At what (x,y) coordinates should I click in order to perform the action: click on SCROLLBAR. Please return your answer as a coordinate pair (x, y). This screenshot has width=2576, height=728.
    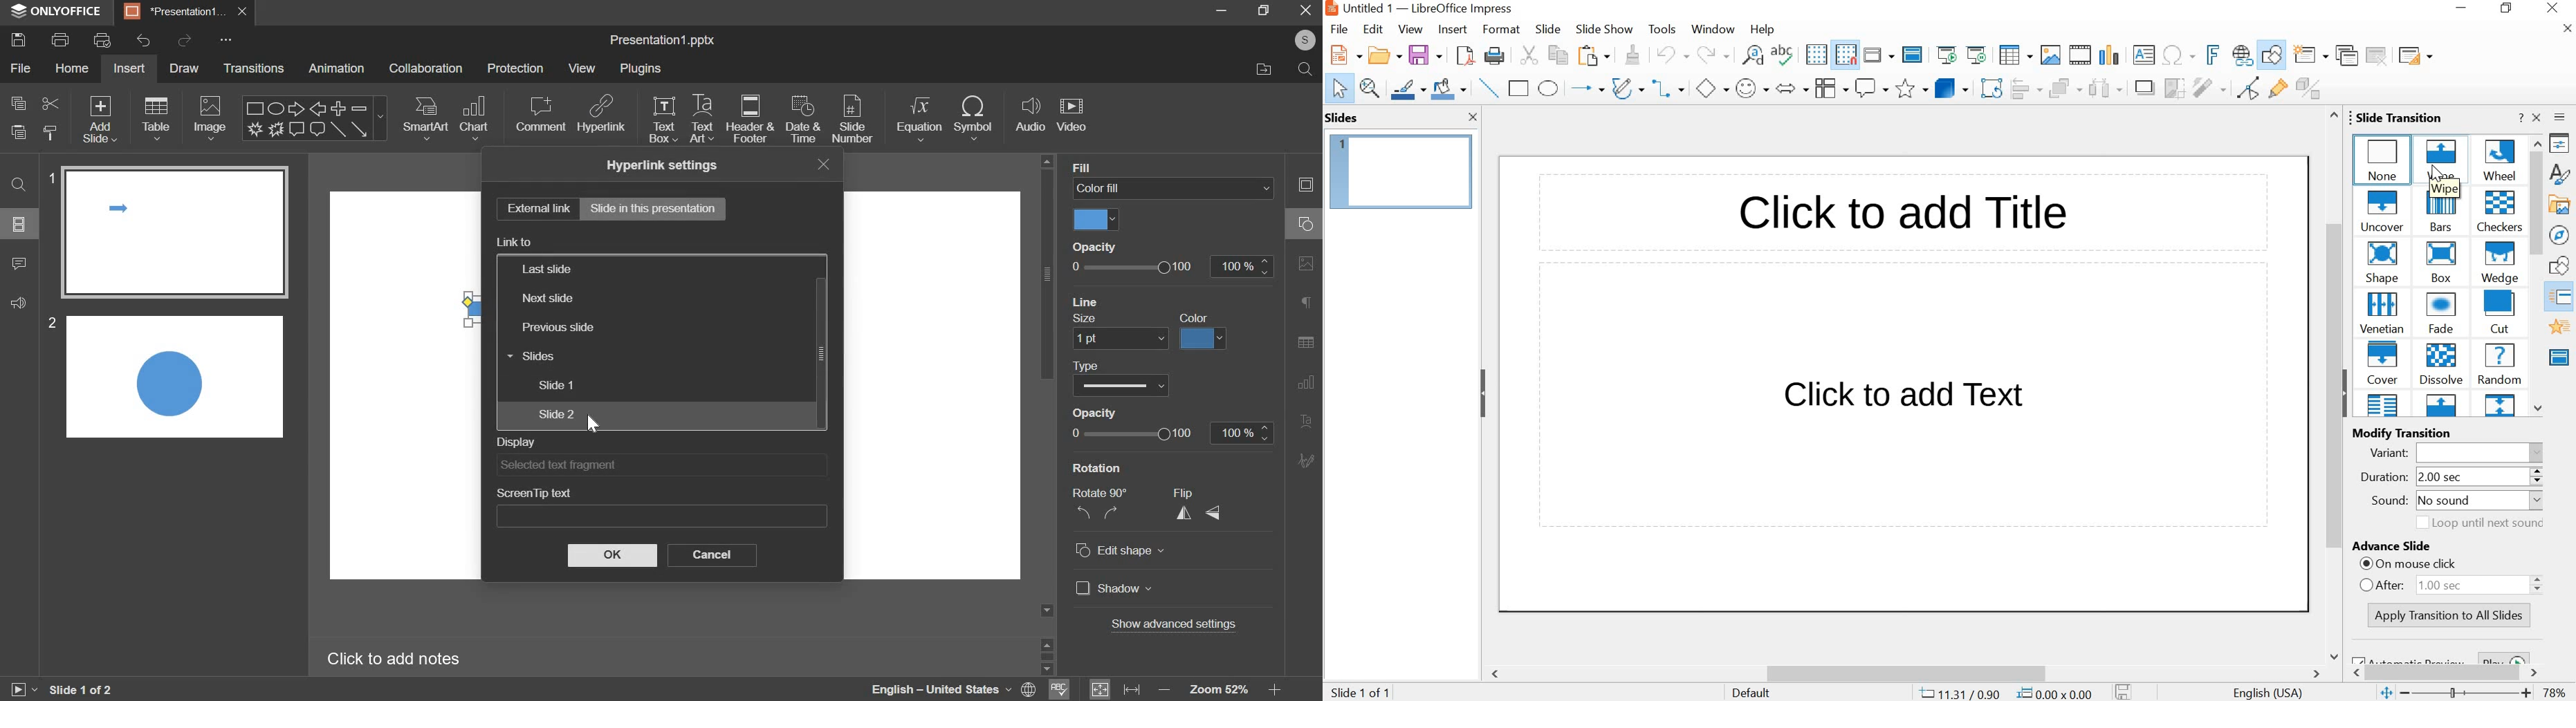
    Looking at the image, I should click on (1913, 668).